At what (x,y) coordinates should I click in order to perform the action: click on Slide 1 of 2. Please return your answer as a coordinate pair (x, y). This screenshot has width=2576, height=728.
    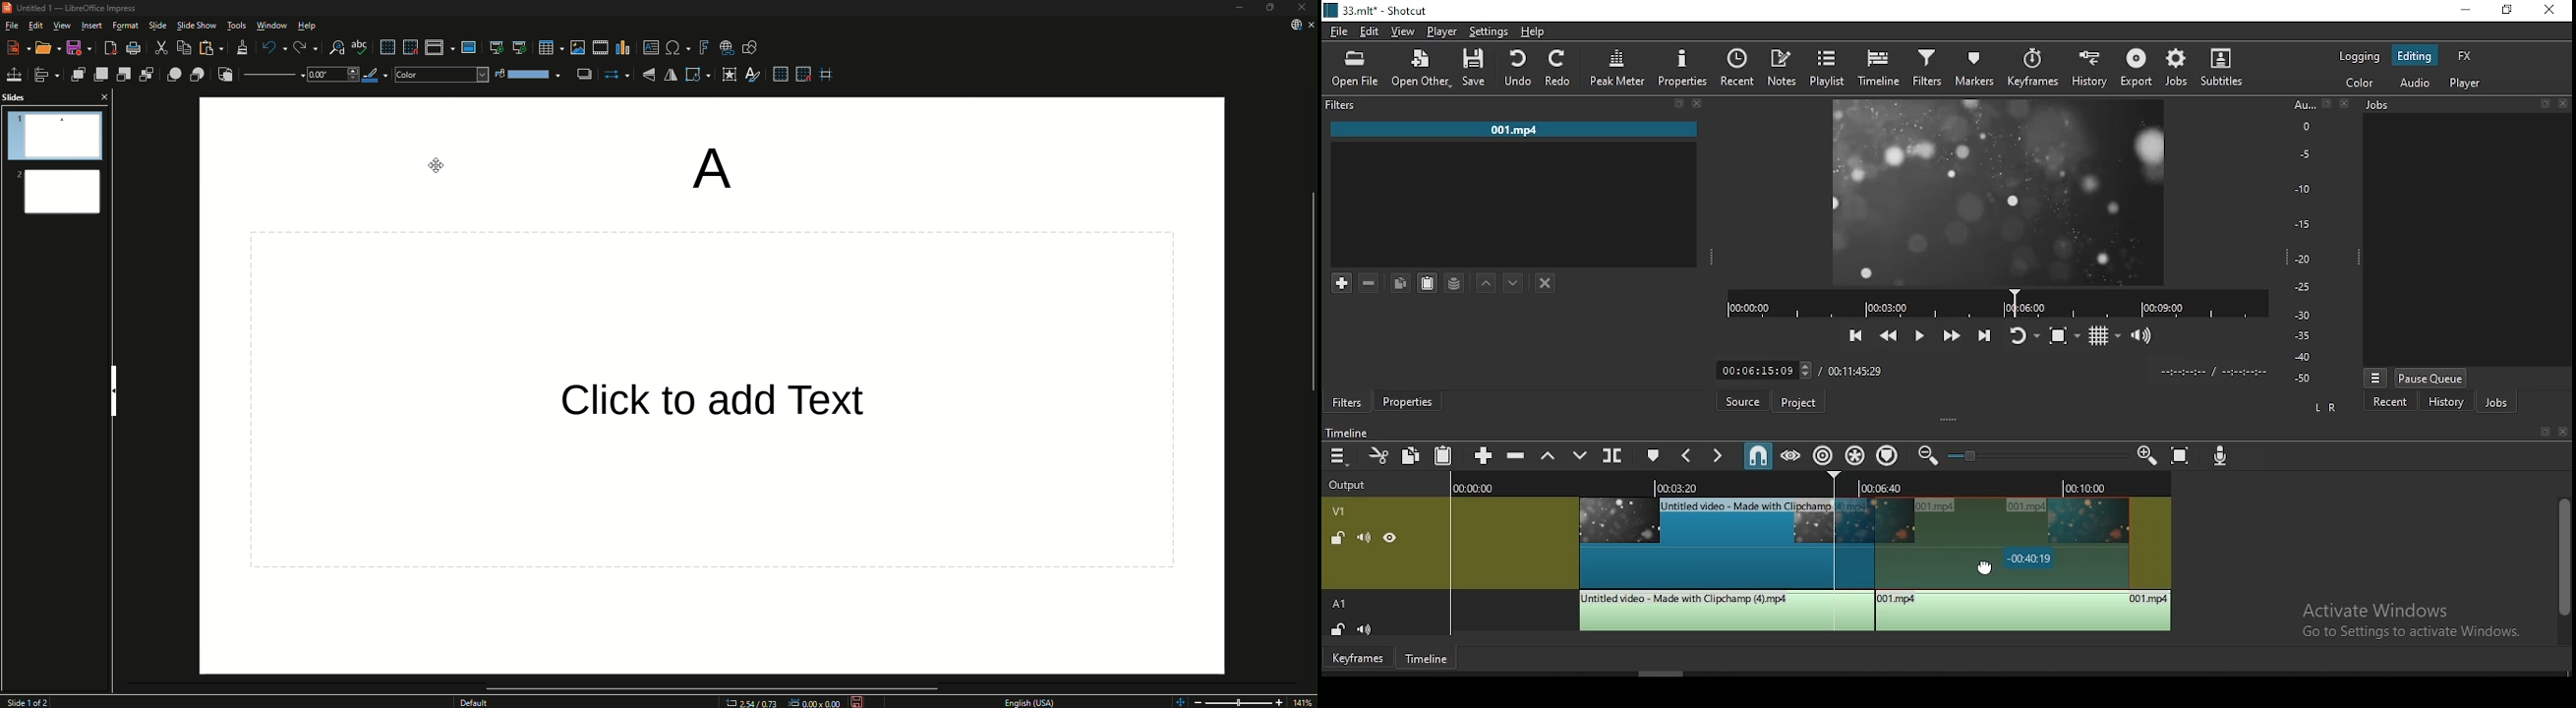
    Looking at the image, I should click on (35, 702).